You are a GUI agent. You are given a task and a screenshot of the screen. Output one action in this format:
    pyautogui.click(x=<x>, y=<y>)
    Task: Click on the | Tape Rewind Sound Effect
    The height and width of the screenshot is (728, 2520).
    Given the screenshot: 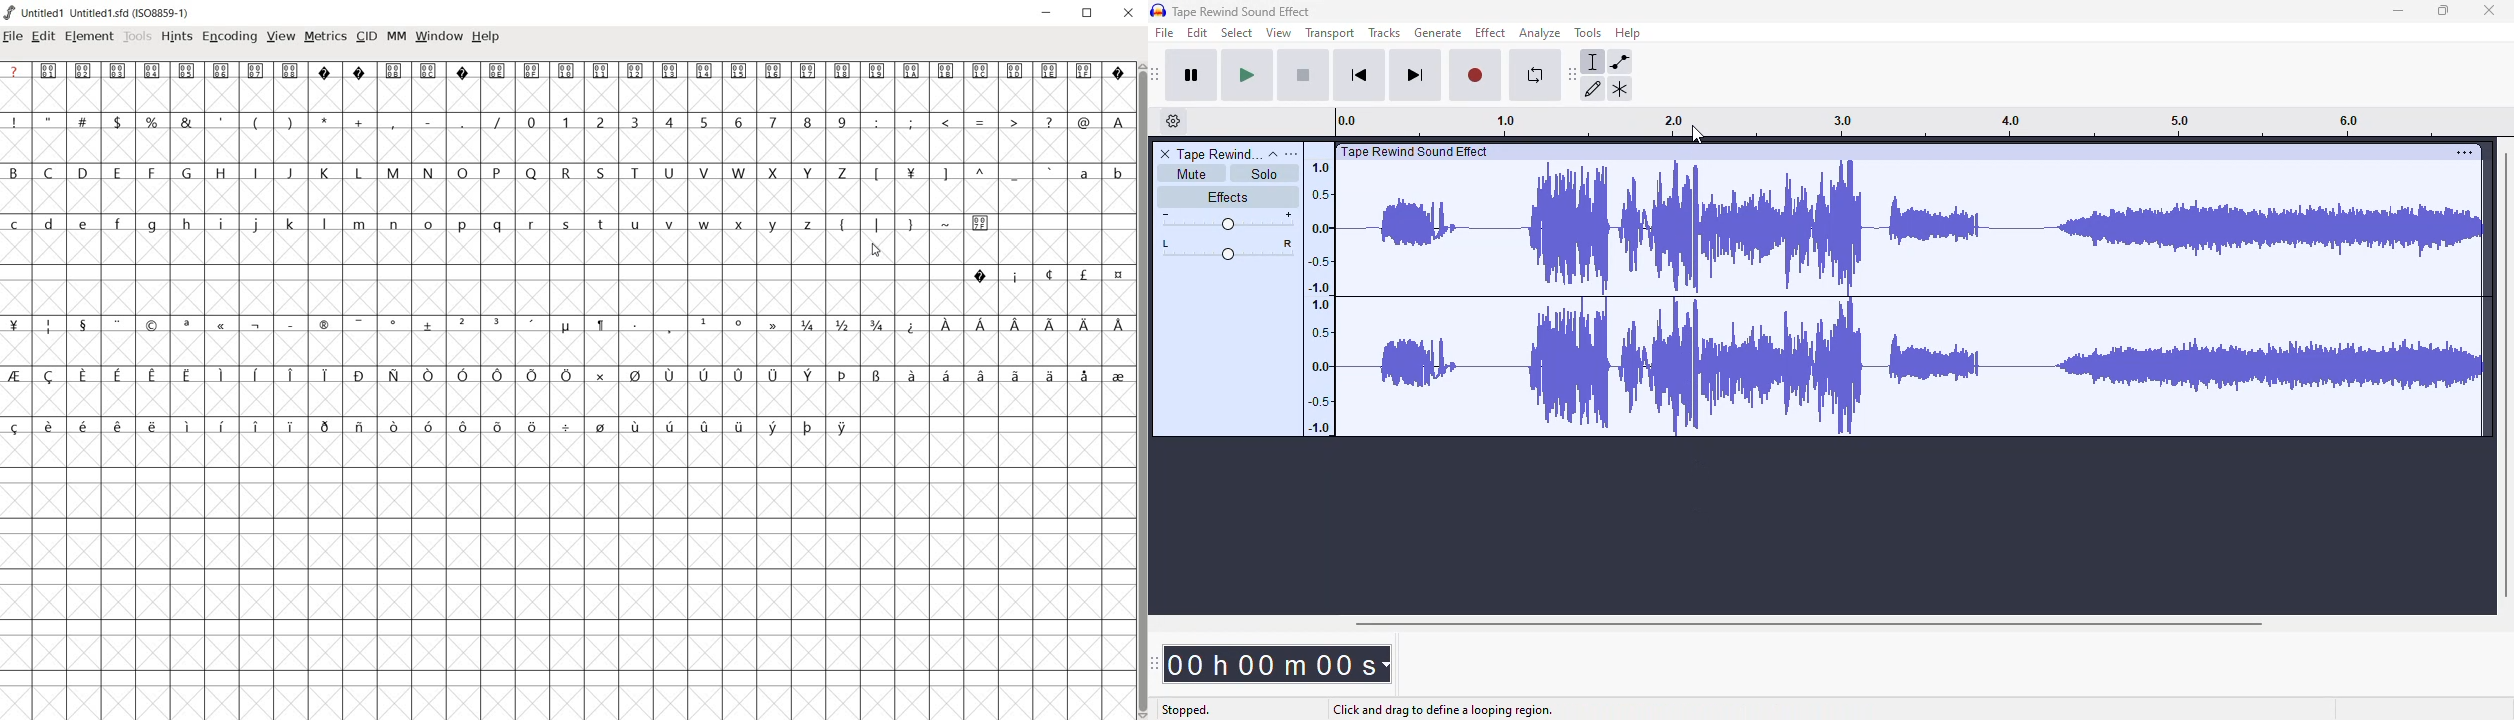 What is the action you would take?
    pyautogui.click(x=1414, y=152)
    